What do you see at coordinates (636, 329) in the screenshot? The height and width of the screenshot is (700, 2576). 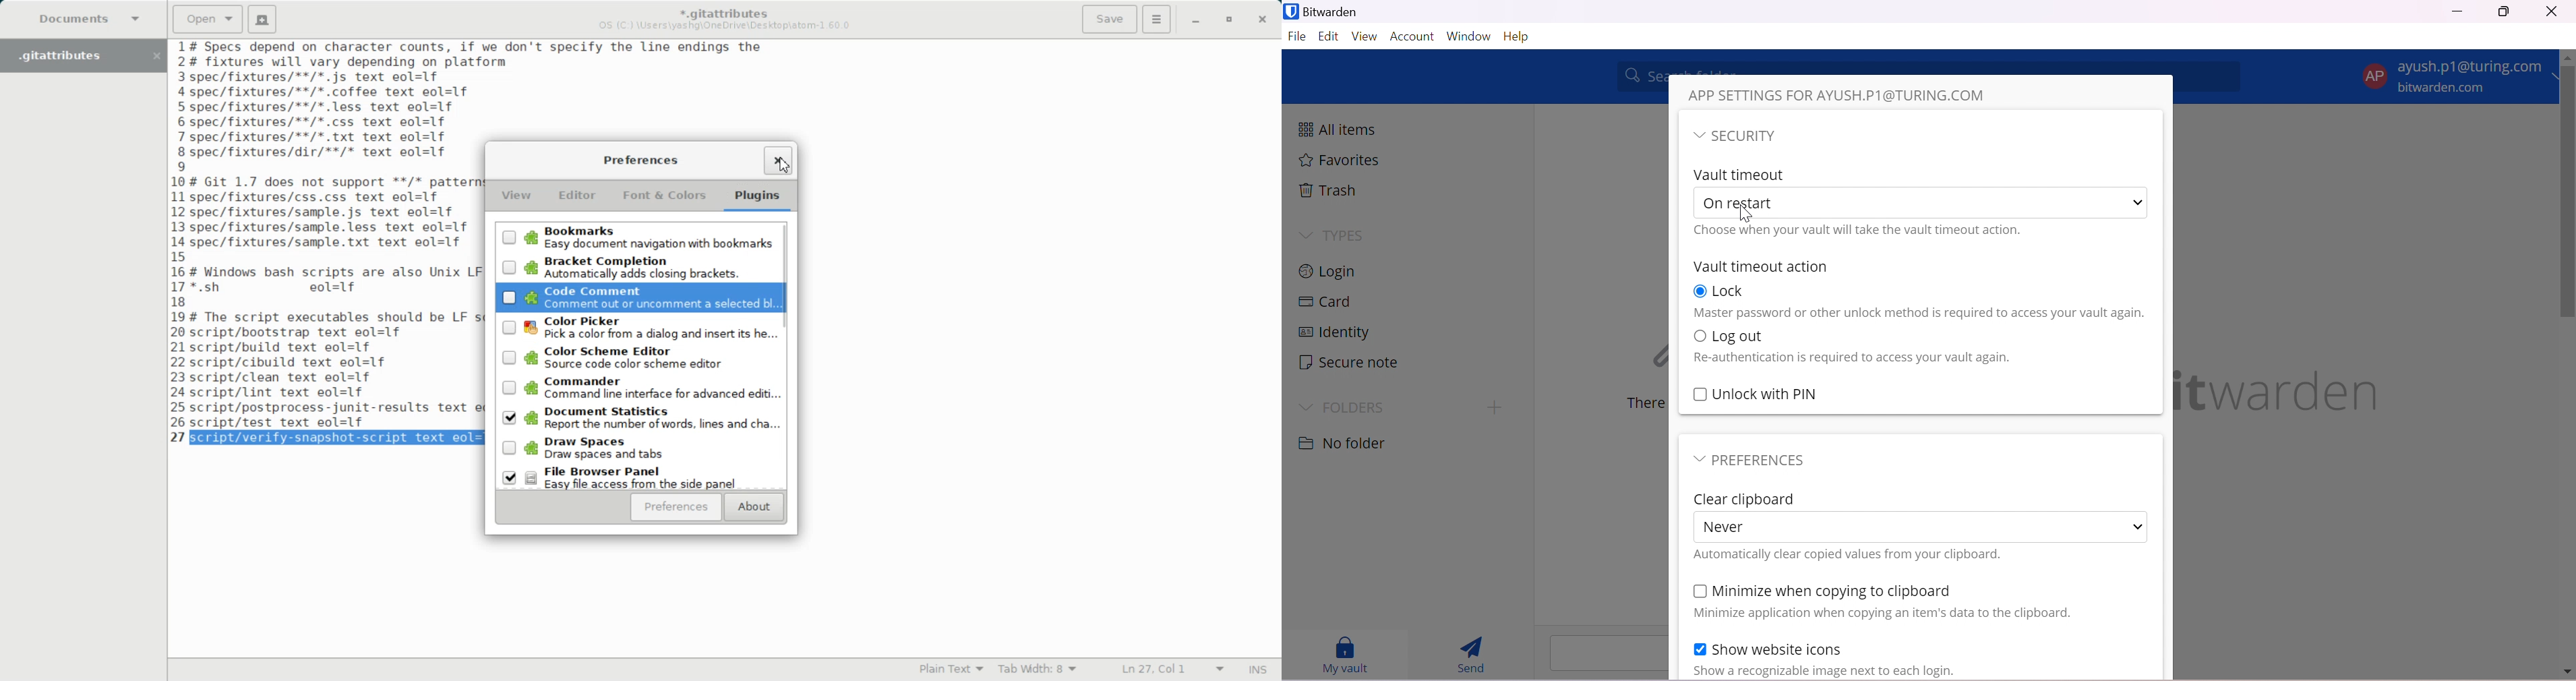 I see `color Picker: pick a color from a dialog and insert its he..` at bounding box center [636, 329].